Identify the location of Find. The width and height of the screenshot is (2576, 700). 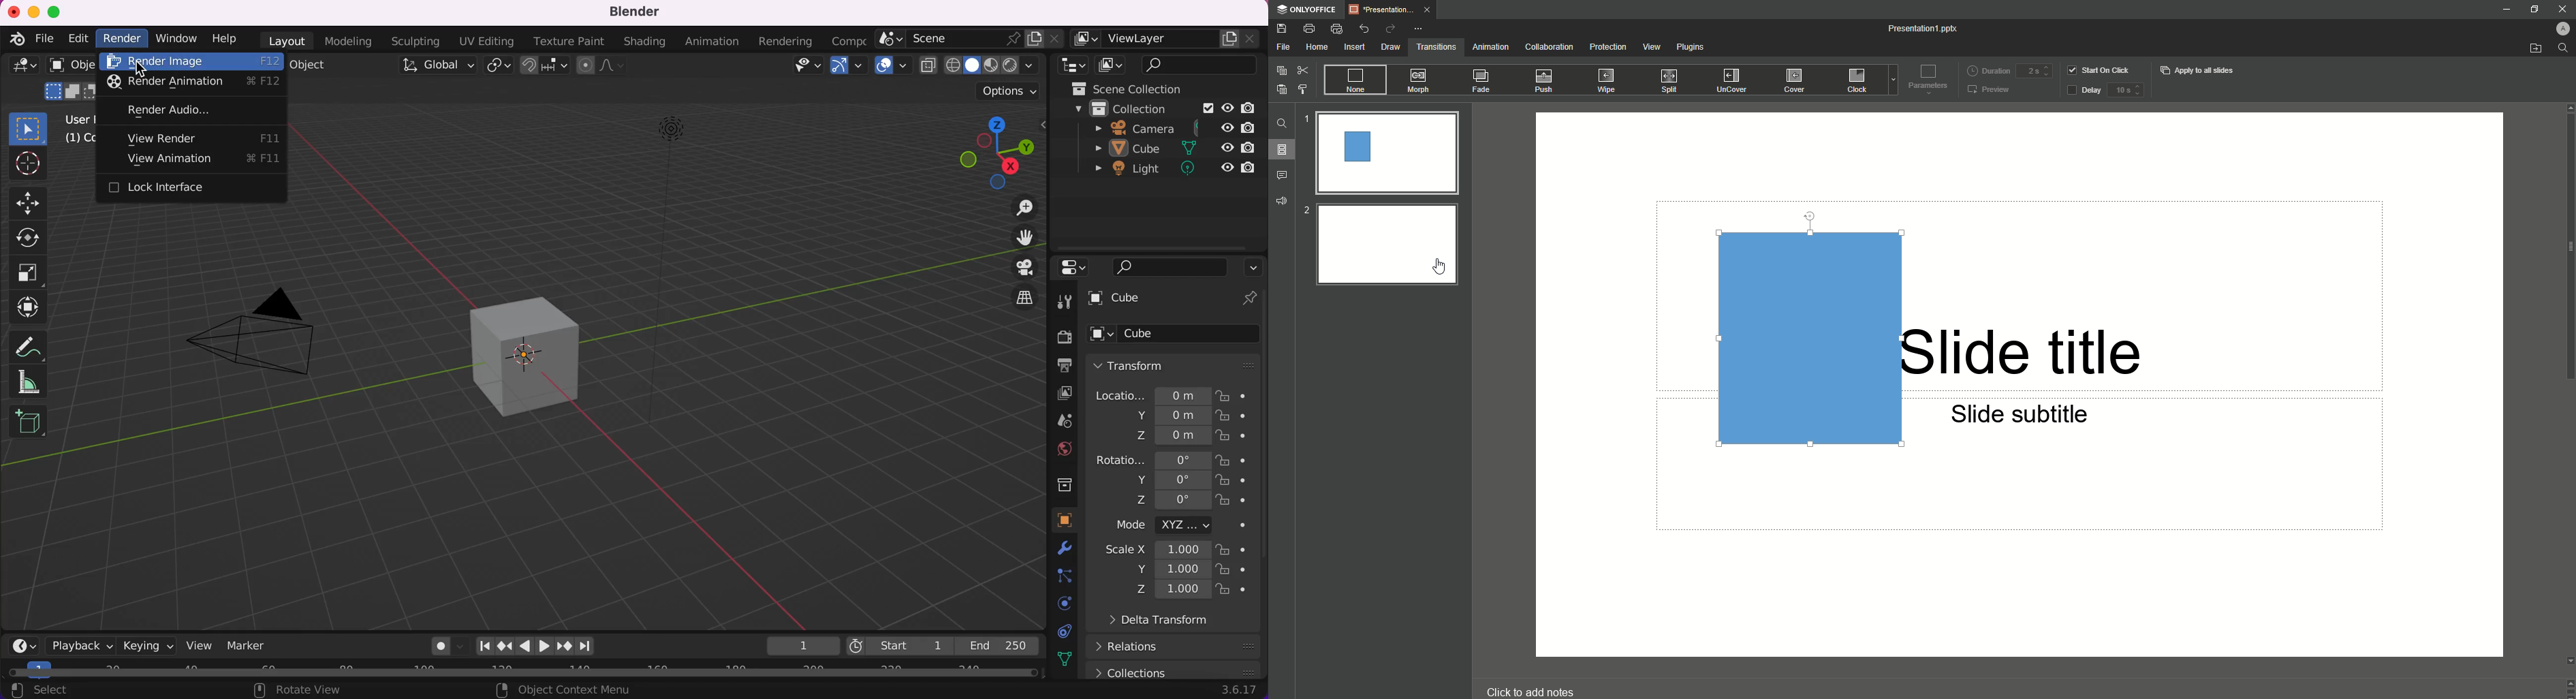
(1281, 123).